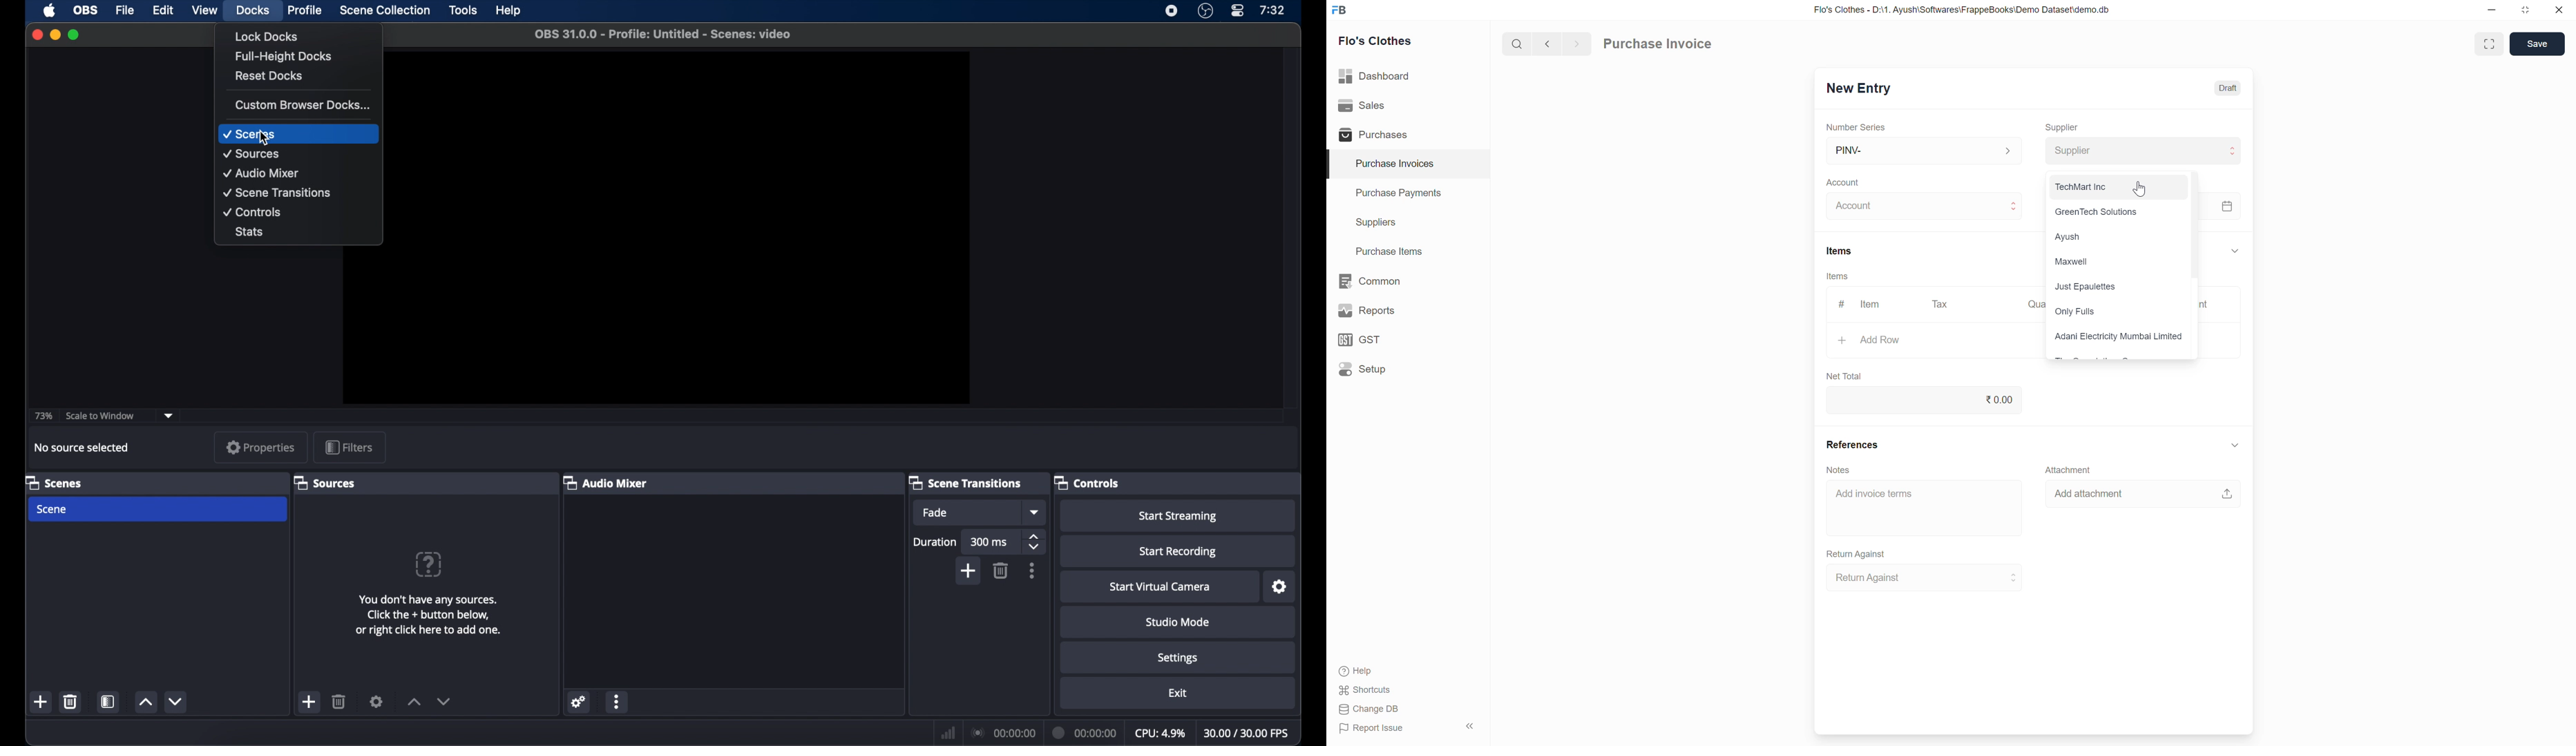 The width and height of the screenshot is (2576, 756). I want to click on sources, so click(324, 482).